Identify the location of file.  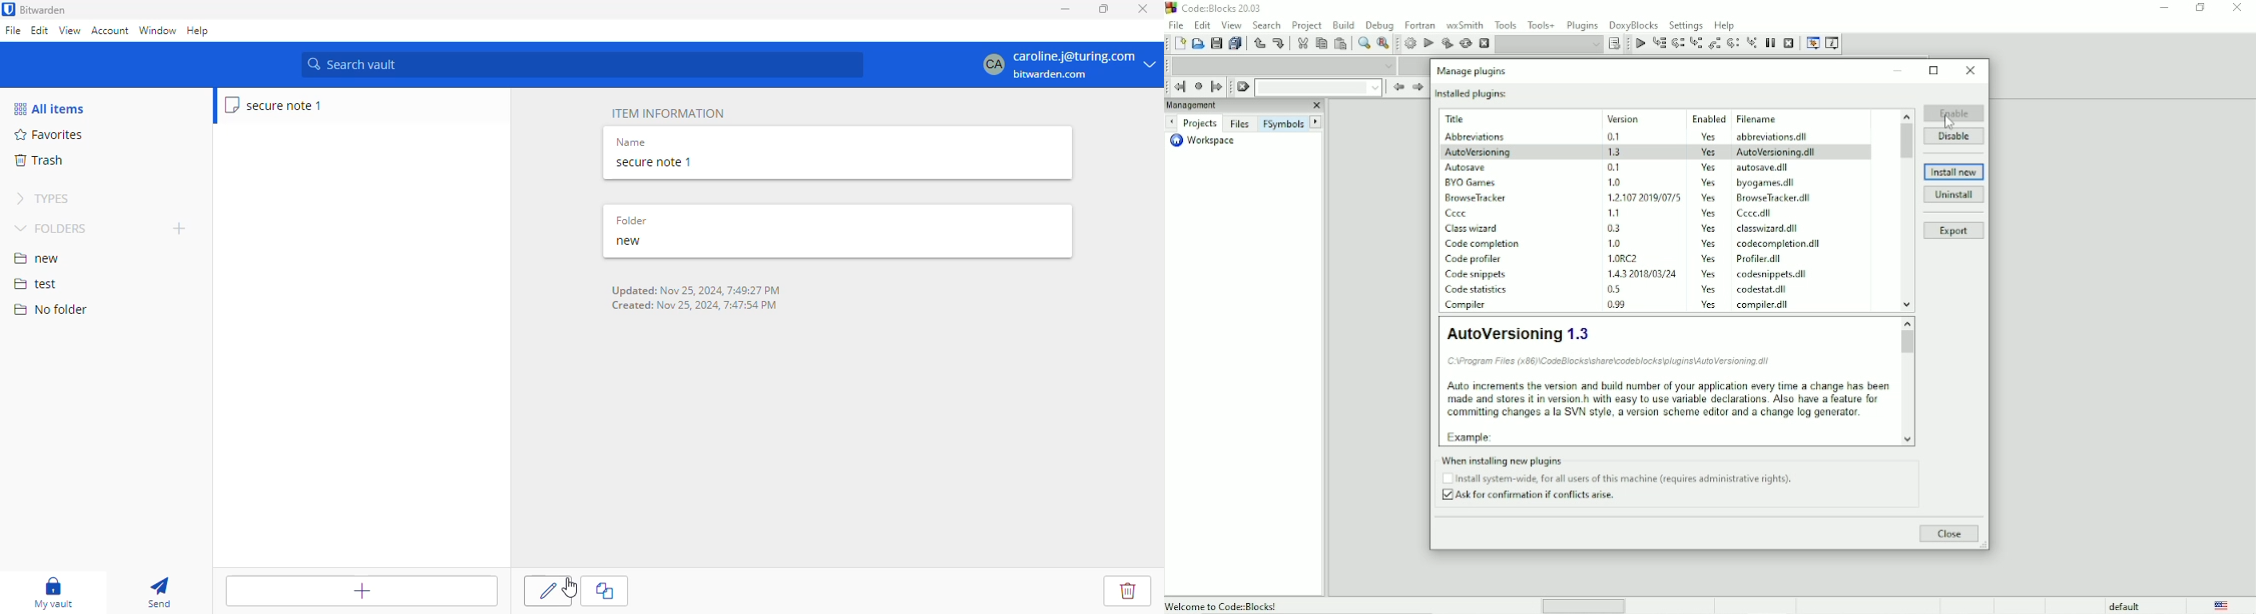
(1780, 137).